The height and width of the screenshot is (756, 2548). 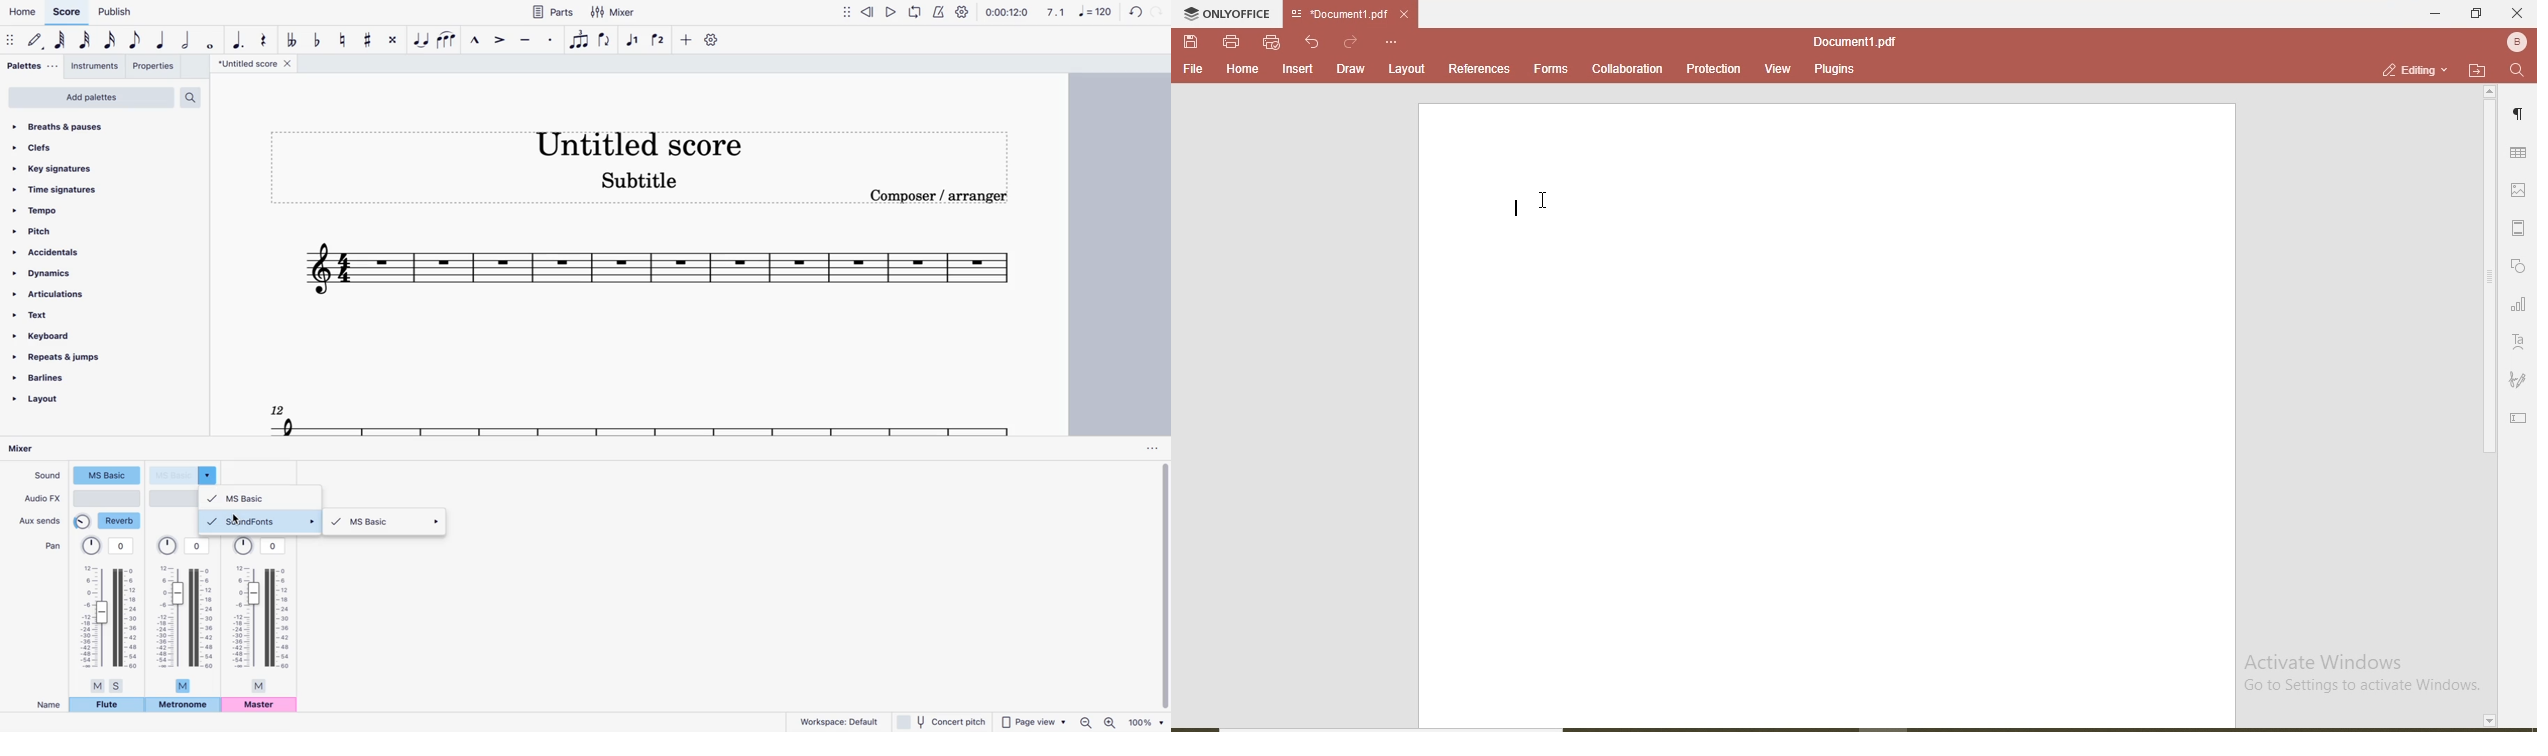 I want to click on metronome, so click(x=941, y=12).